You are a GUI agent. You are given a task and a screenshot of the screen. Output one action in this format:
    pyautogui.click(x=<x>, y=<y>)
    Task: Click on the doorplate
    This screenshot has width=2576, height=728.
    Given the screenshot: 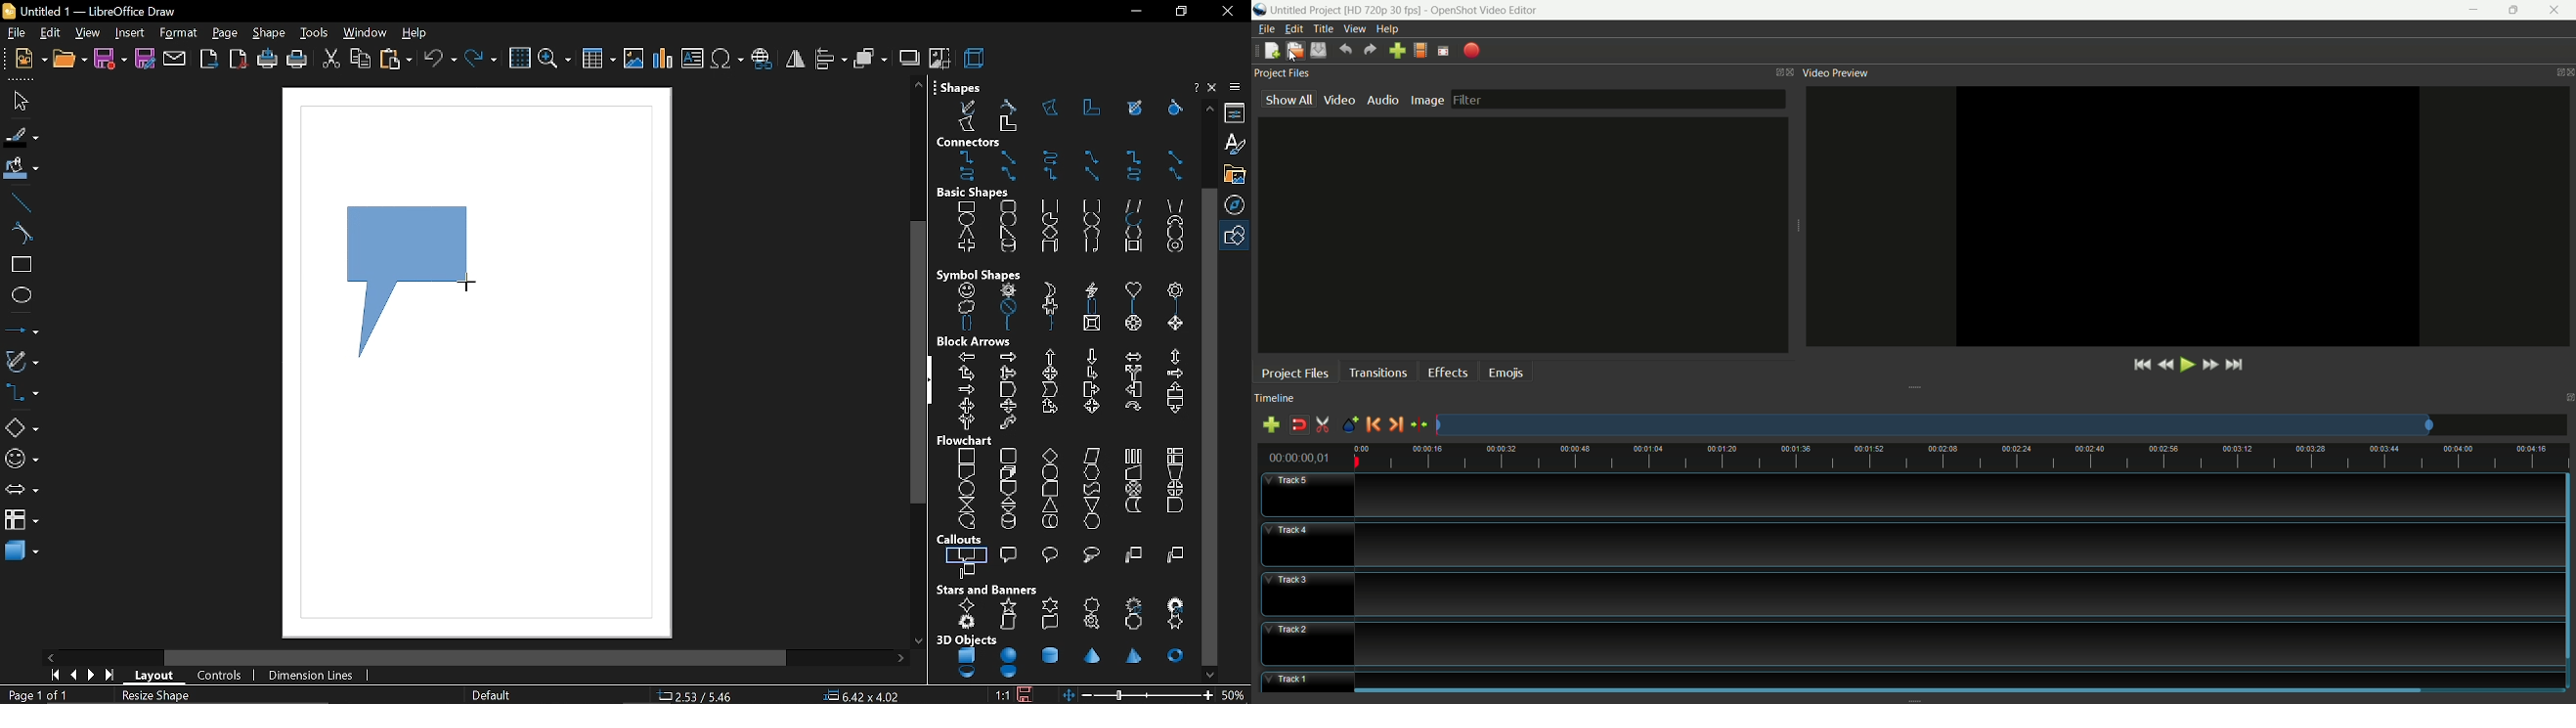 What is the action you would take?
    pyautogui.click(x=1136, y=623)
    